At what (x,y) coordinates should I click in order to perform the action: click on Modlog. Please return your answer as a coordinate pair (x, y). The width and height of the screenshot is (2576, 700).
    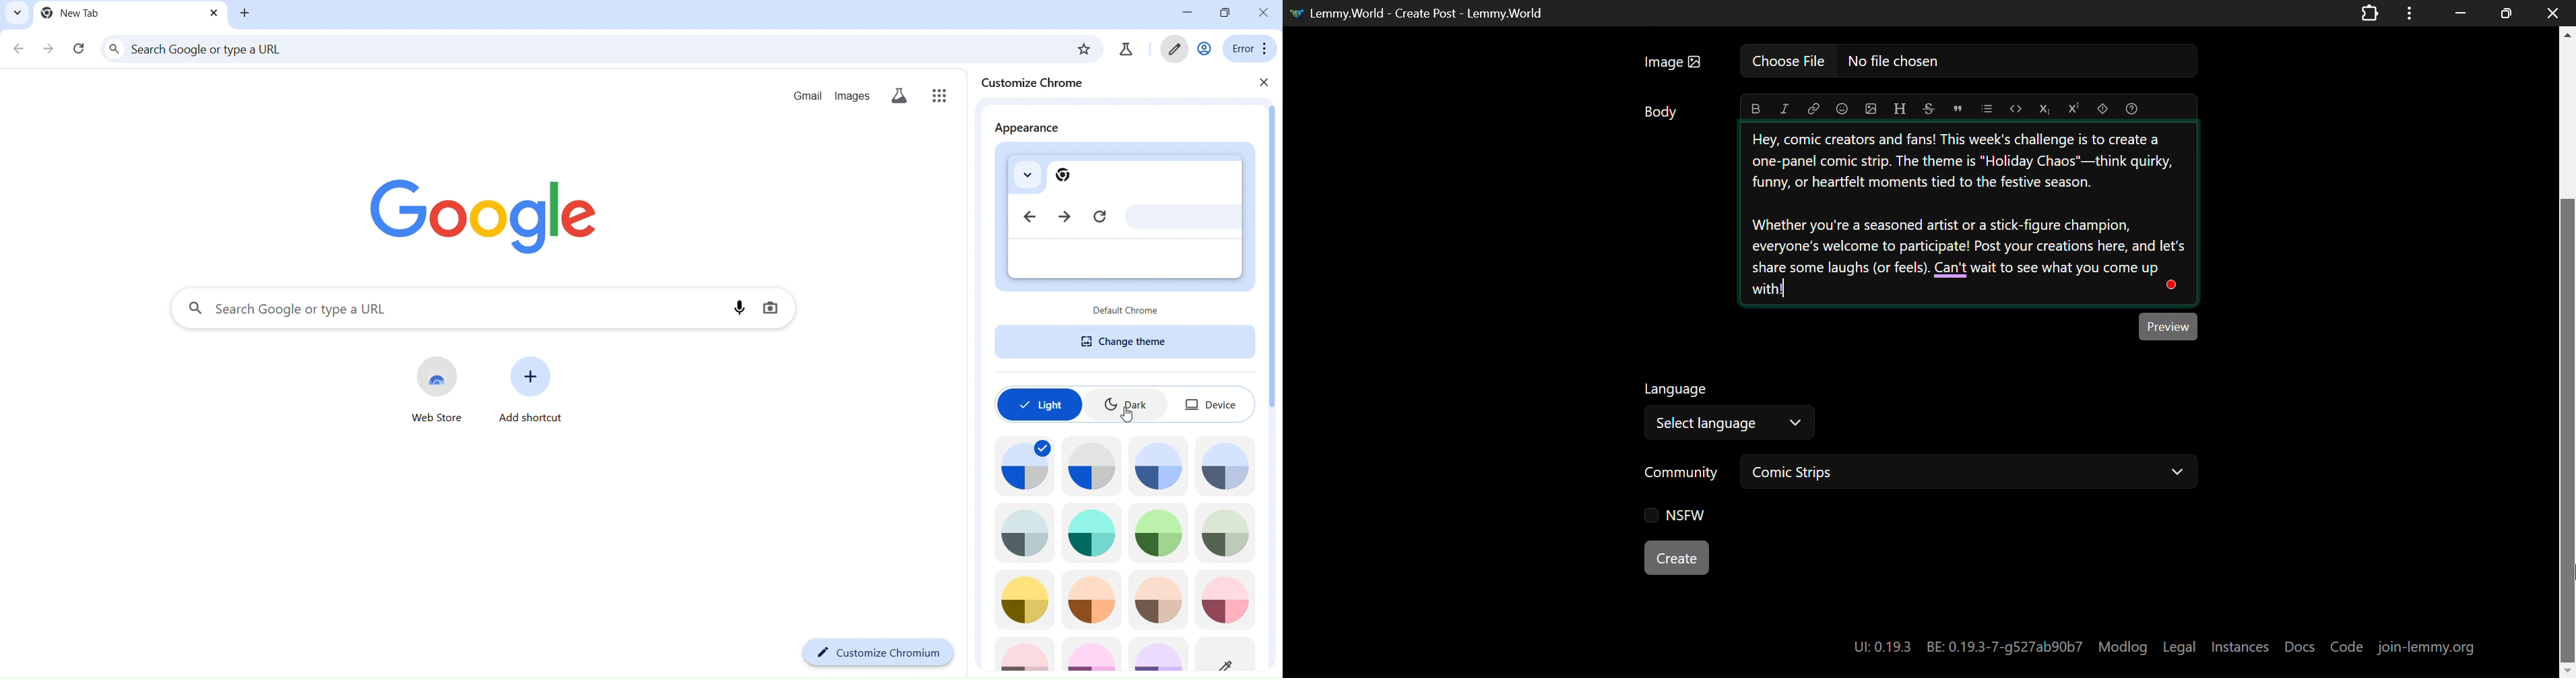
    Looking at the image, I should click on (2123, 647).